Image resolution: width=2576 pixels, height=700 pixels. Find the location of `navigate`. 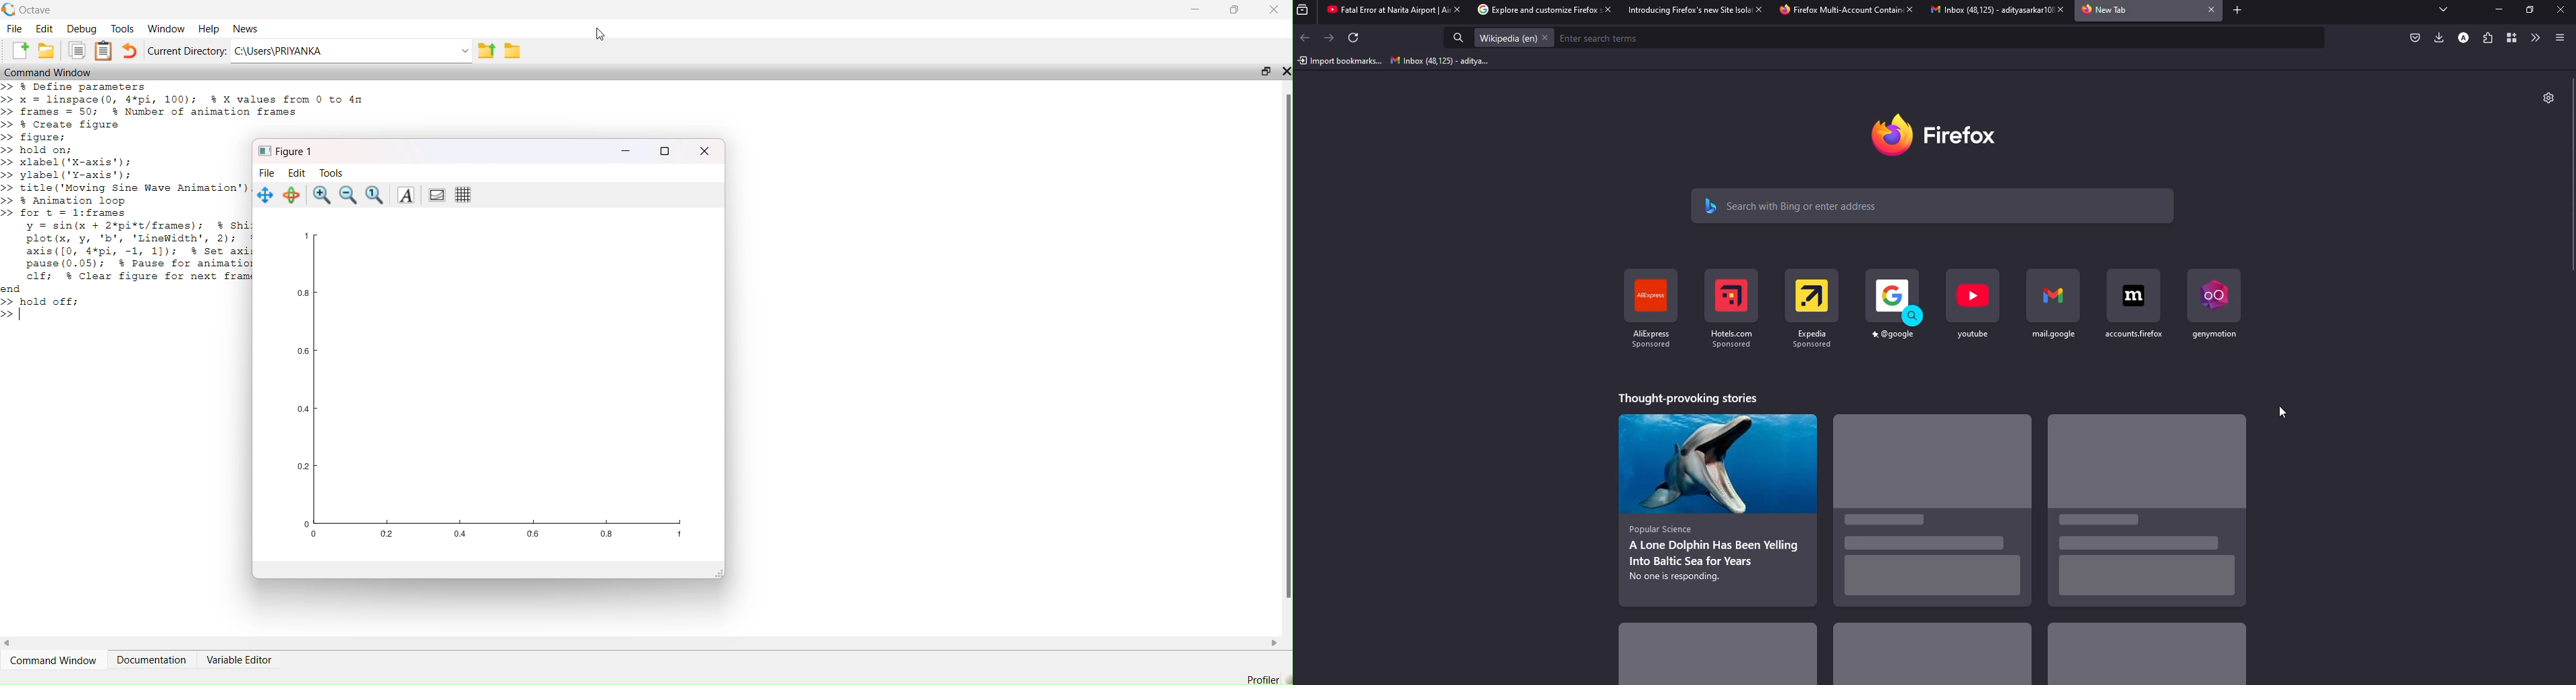

navigate is located at coordinates (268, 196).